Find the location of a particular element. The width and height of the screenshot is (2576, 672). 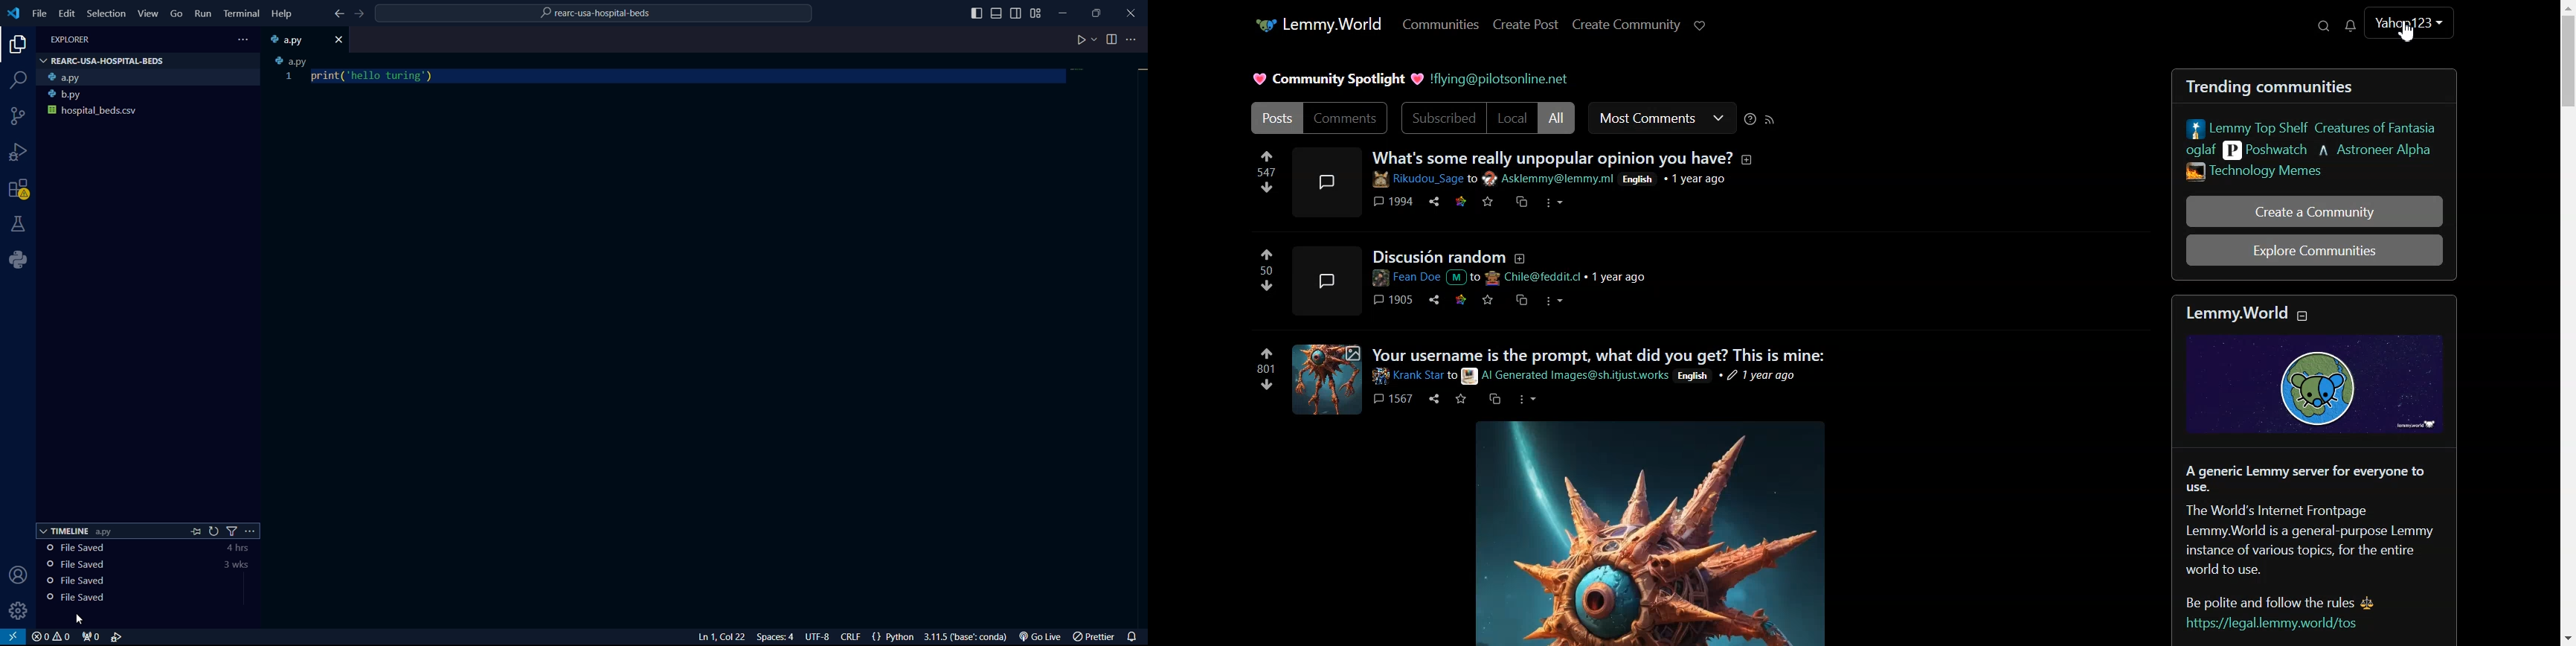

close app is located at coordinates (1131, 11).